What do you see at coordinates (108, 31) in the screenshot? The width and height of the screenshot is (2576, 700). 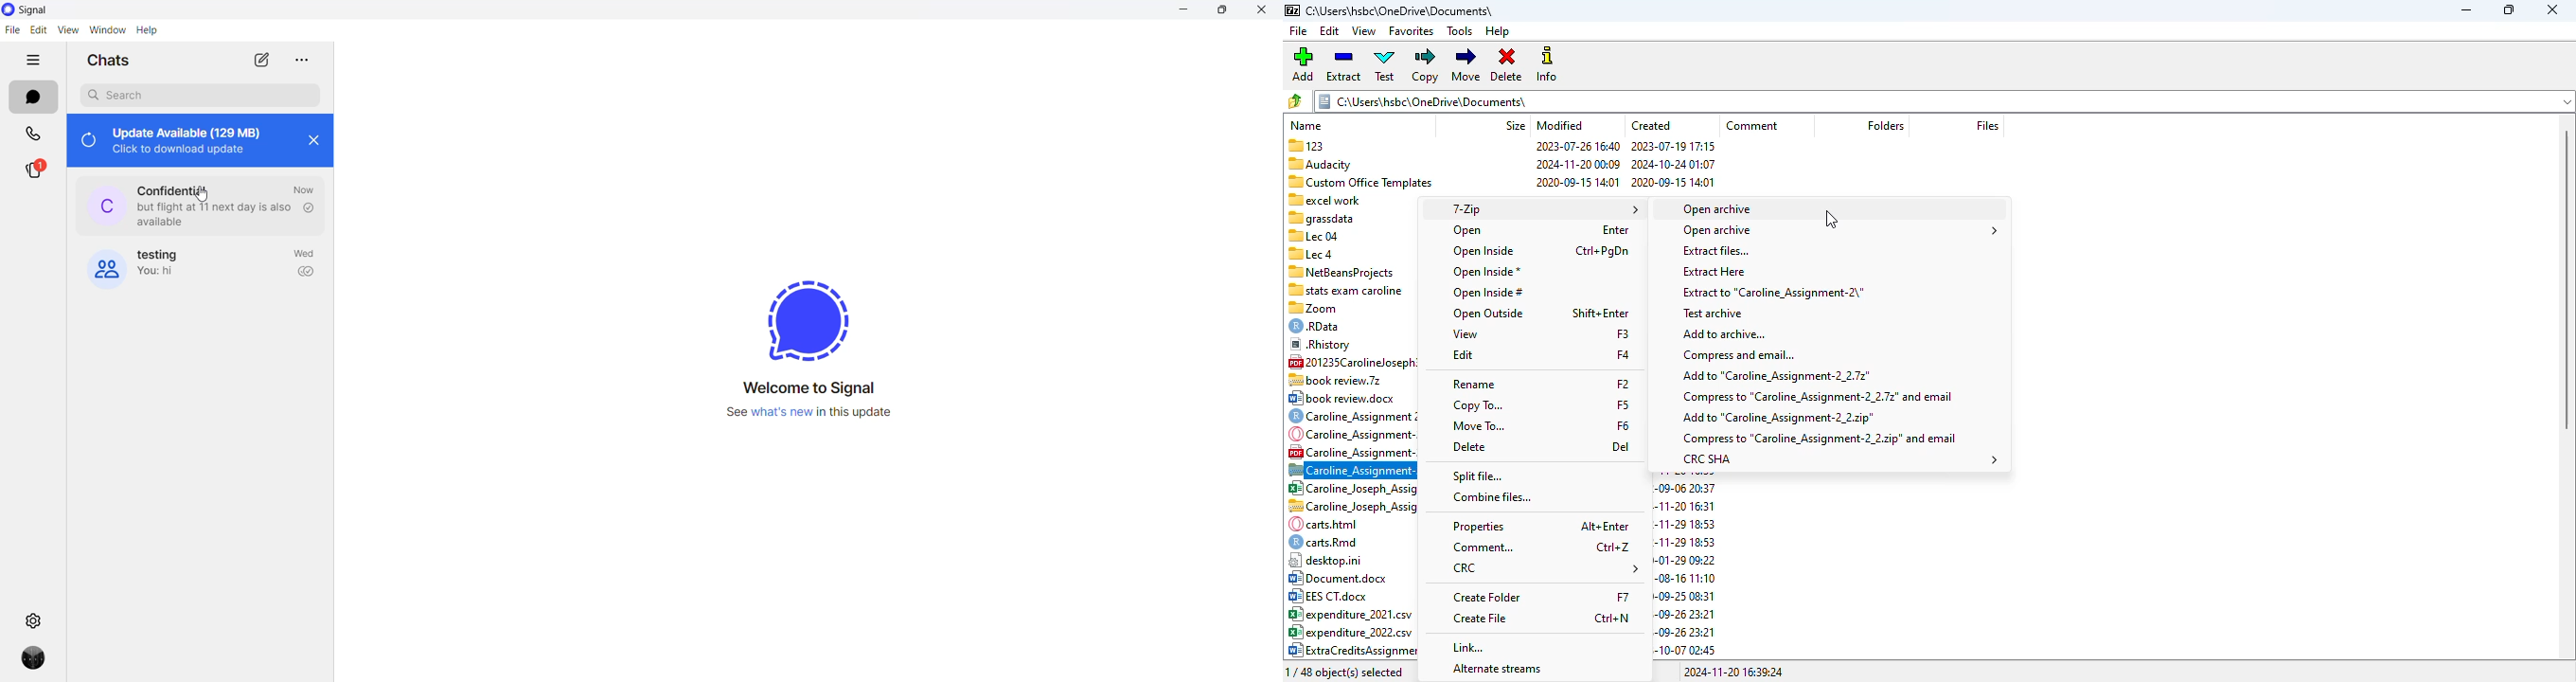 I see `window` at bounding box center [108, 31].